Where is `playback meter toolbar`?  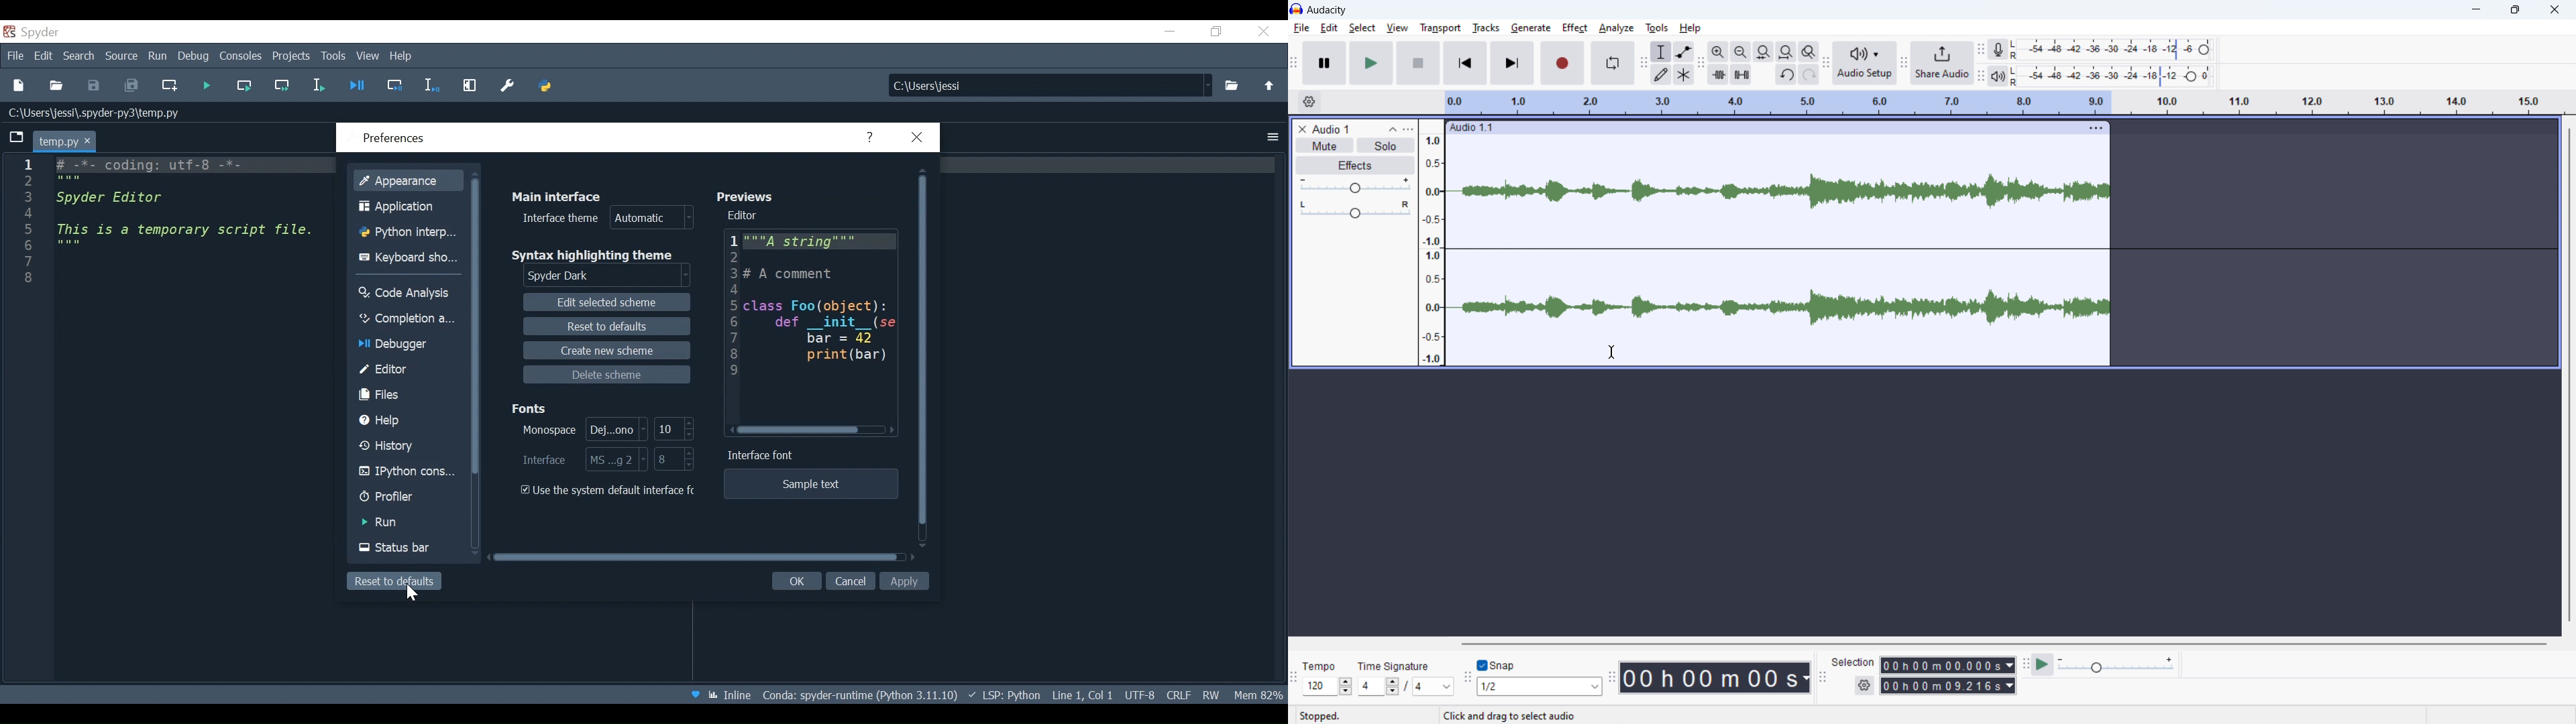 playback meter toolbar is located at coordinates (1980, 76).